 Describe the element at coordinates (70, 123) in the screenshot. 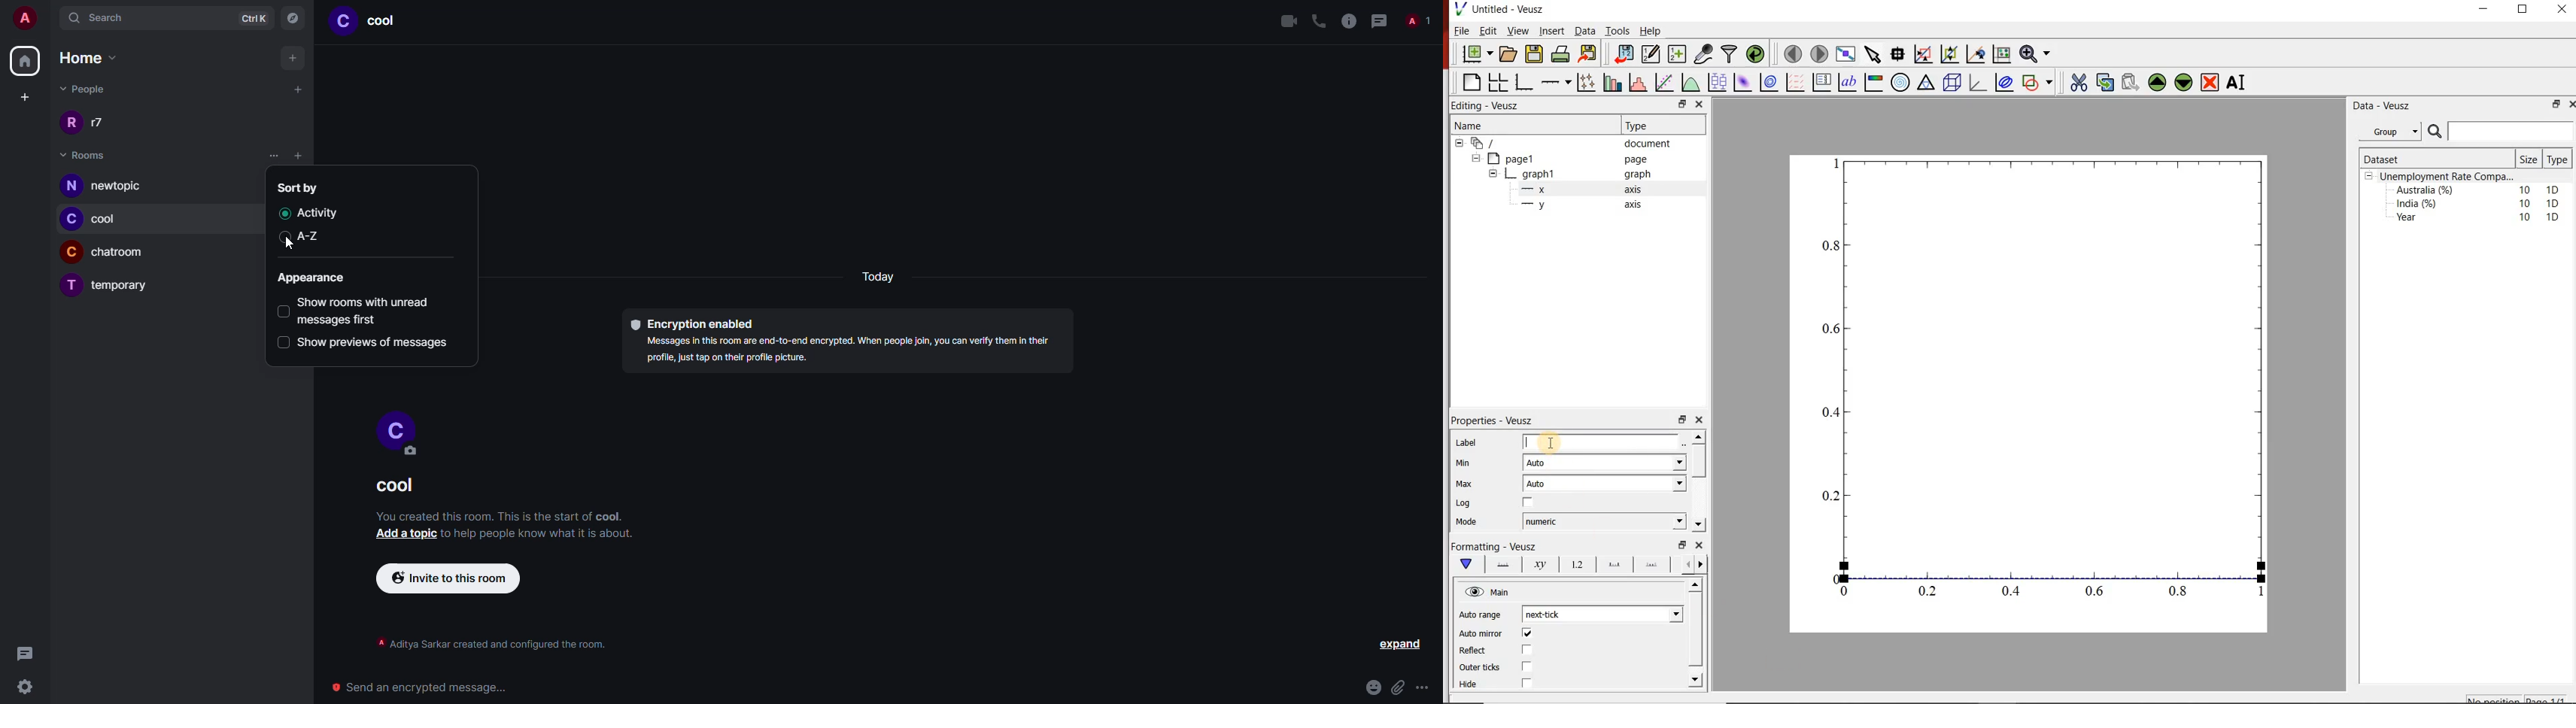

I see `profile` at that location.